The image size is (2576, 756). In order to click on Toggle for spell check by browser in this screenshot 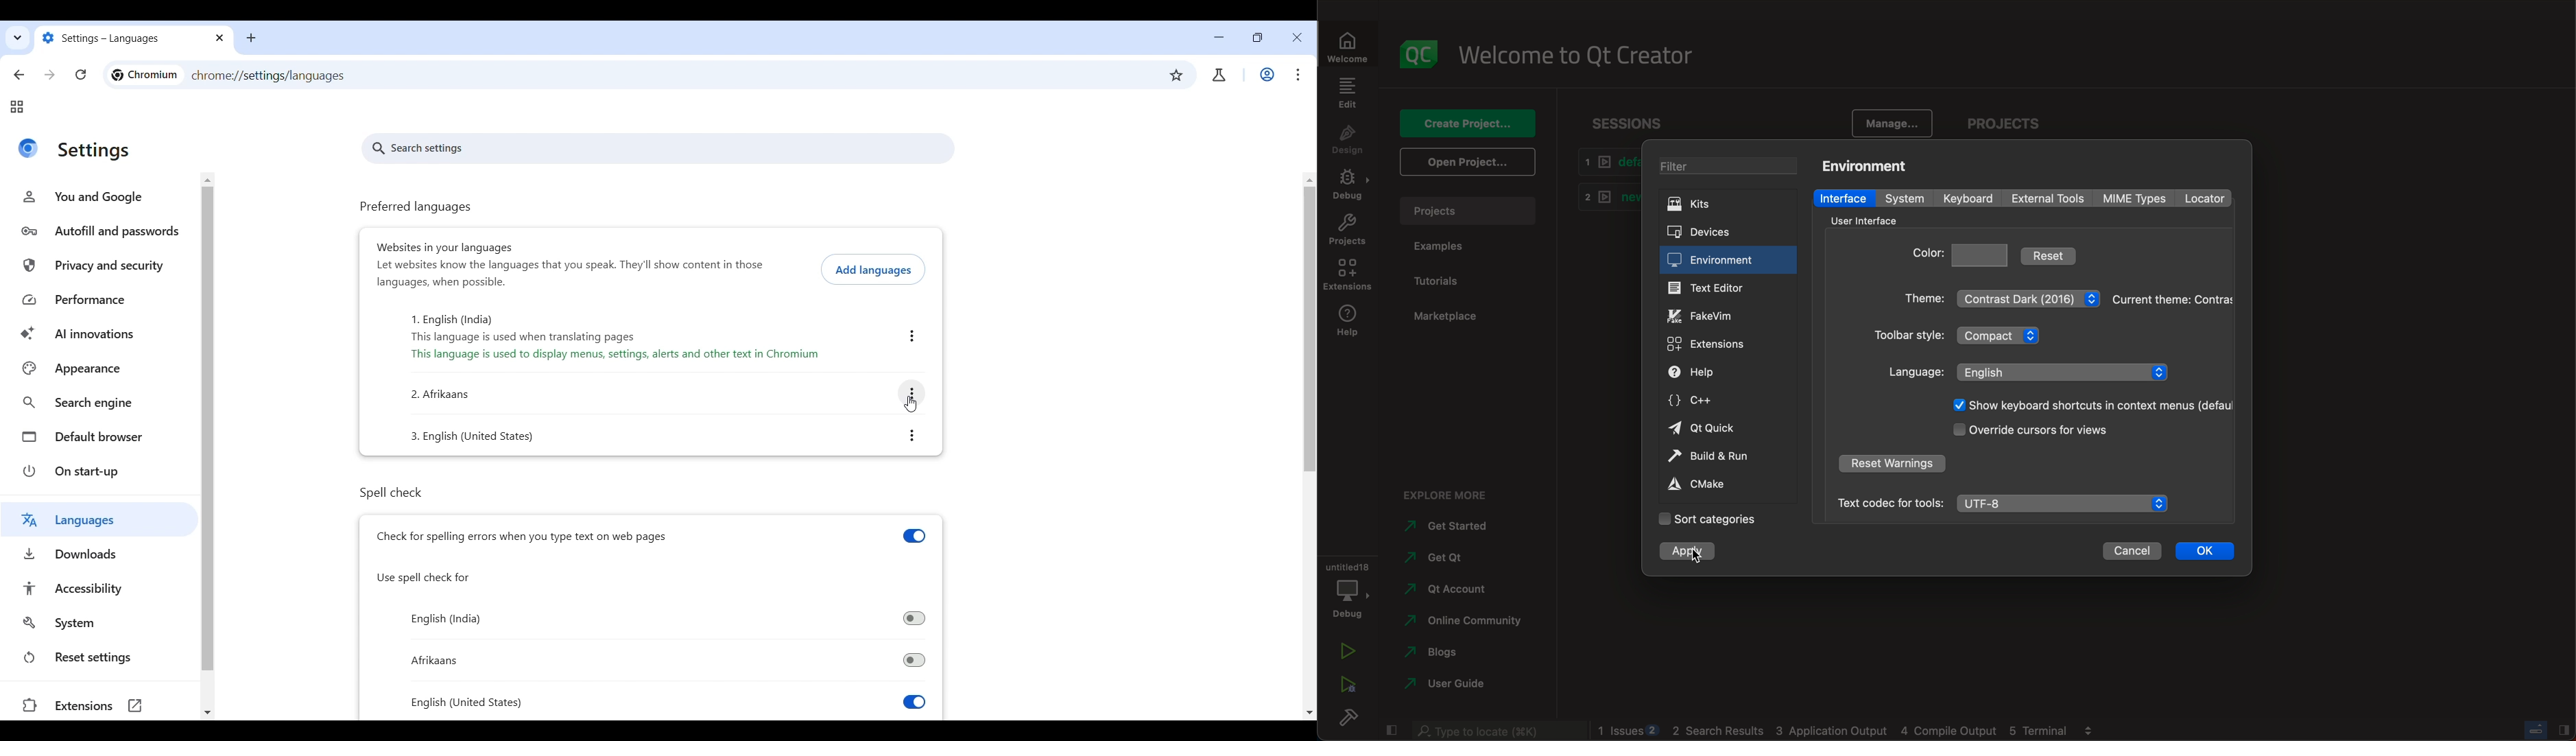, I will do `click(652, 536)`.